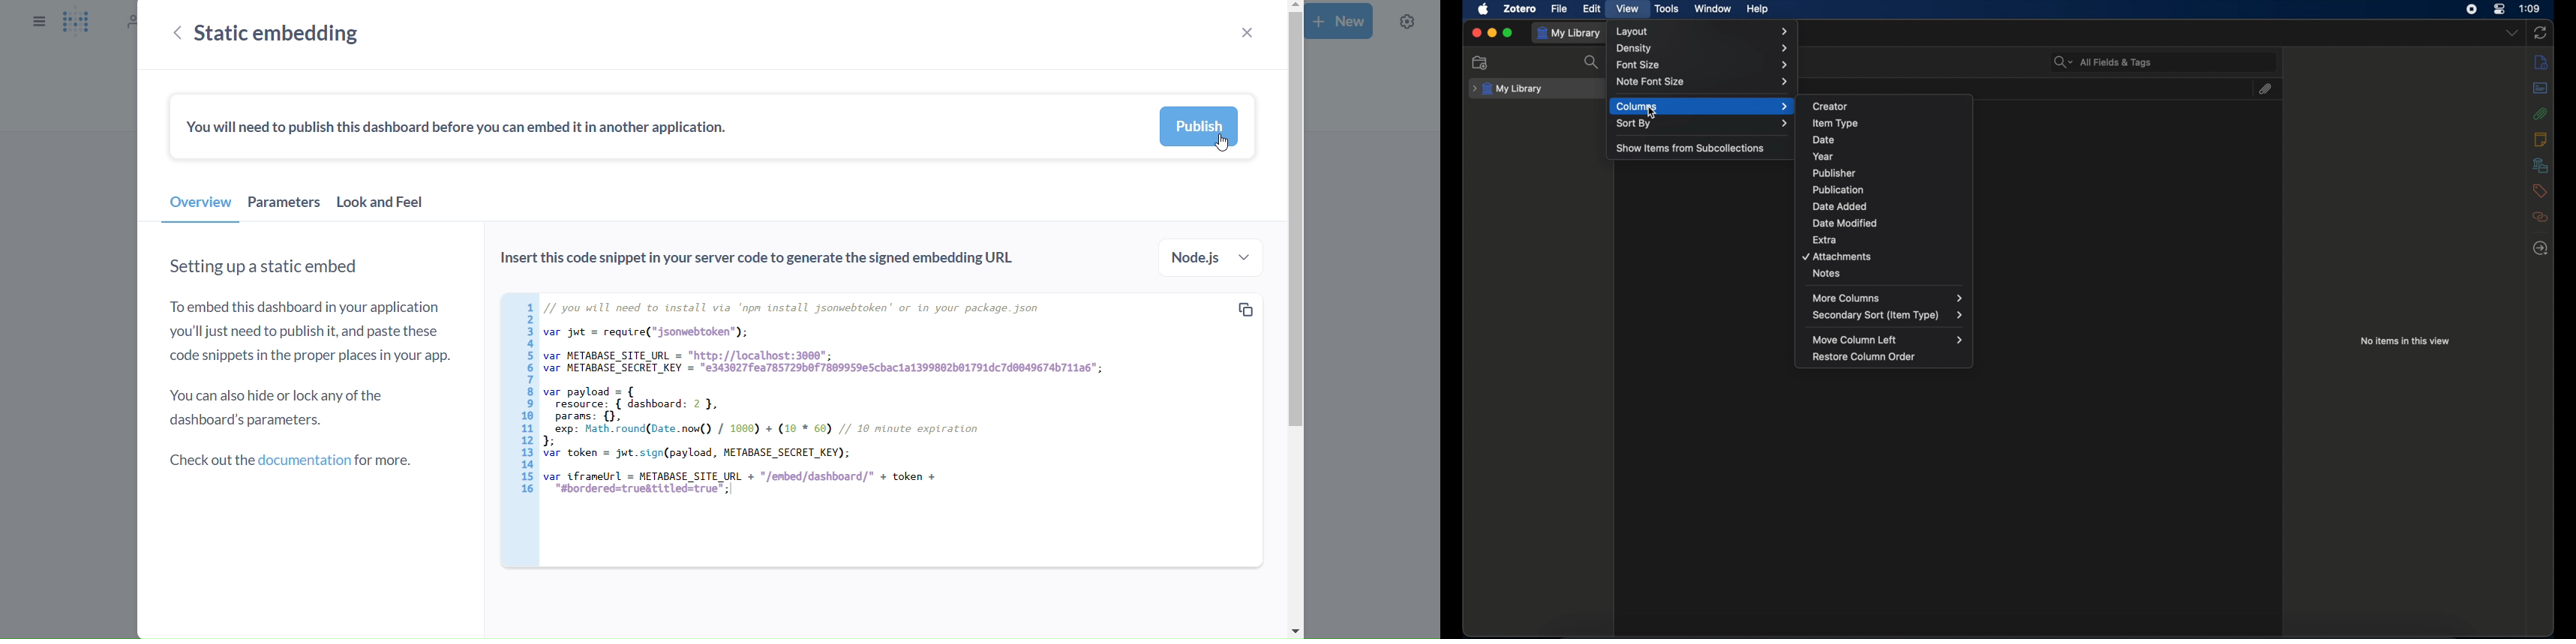 The image size is (2576, 644). Describe the element at coordinates (2473, 9) in the screenshot. I see `screen recorder` at that location.